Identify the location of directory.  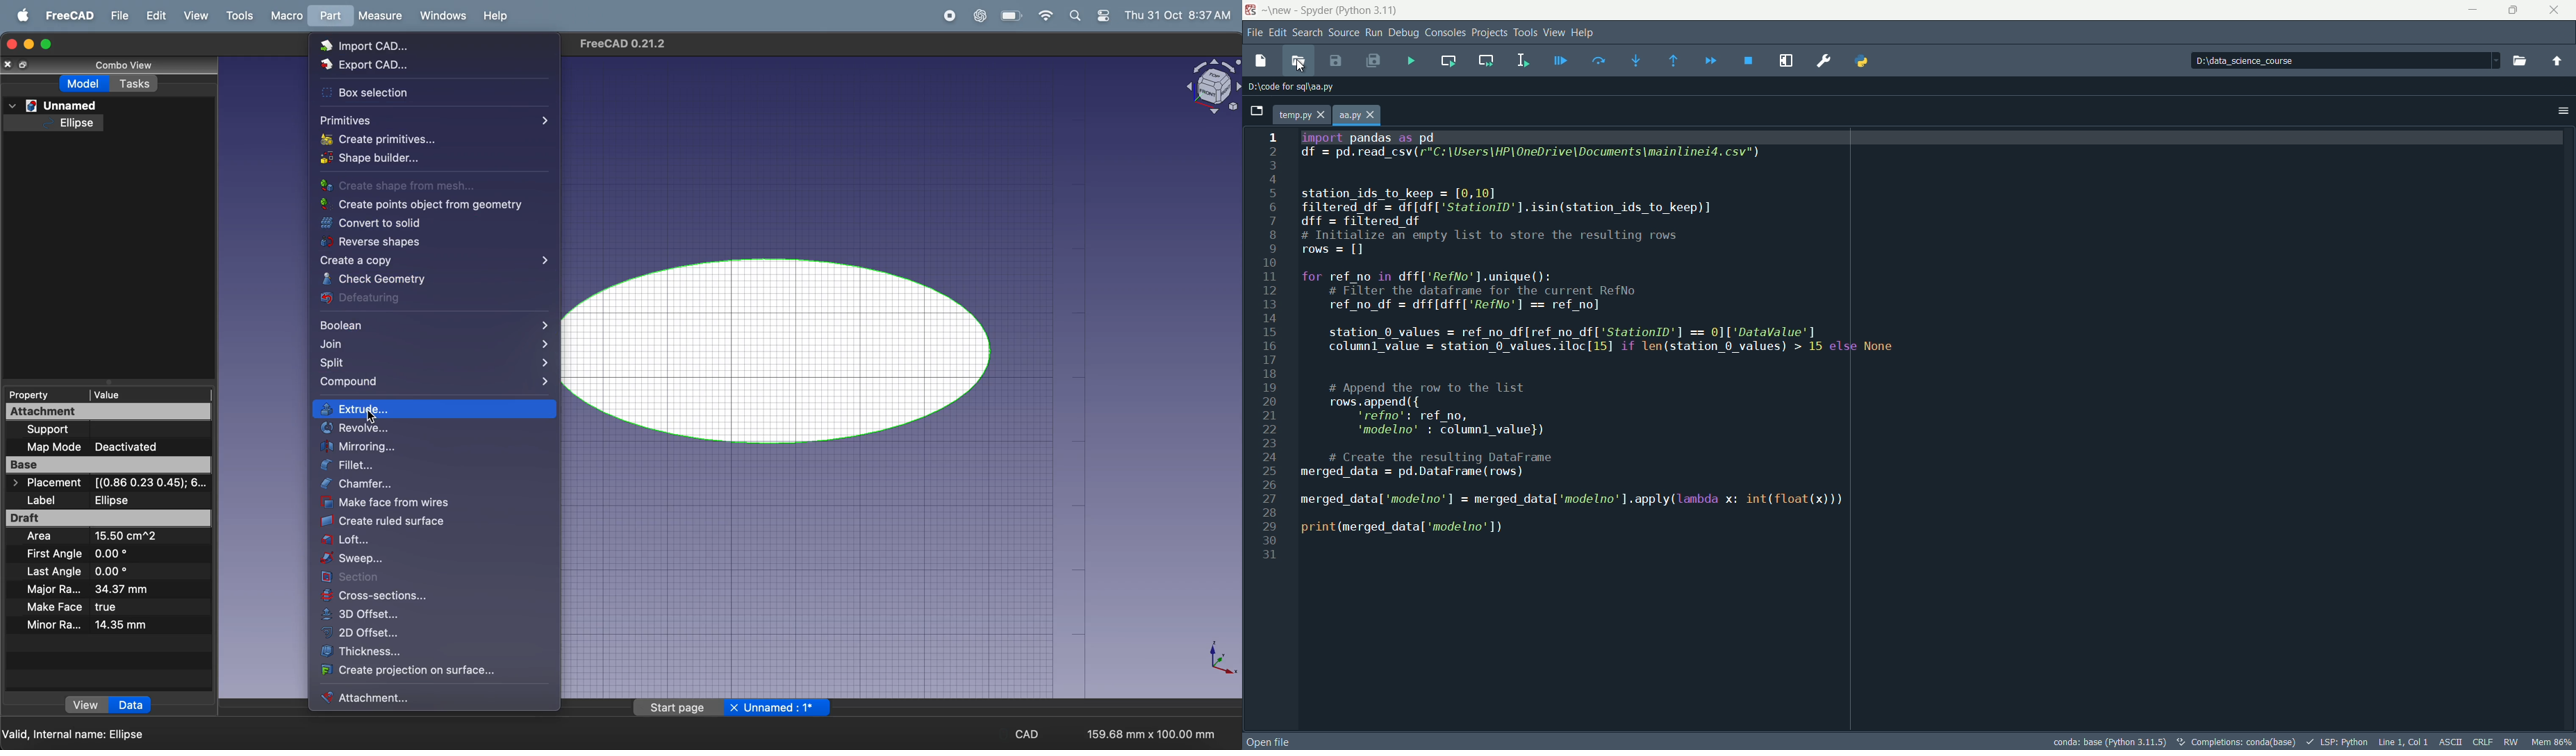
(2342, 60).